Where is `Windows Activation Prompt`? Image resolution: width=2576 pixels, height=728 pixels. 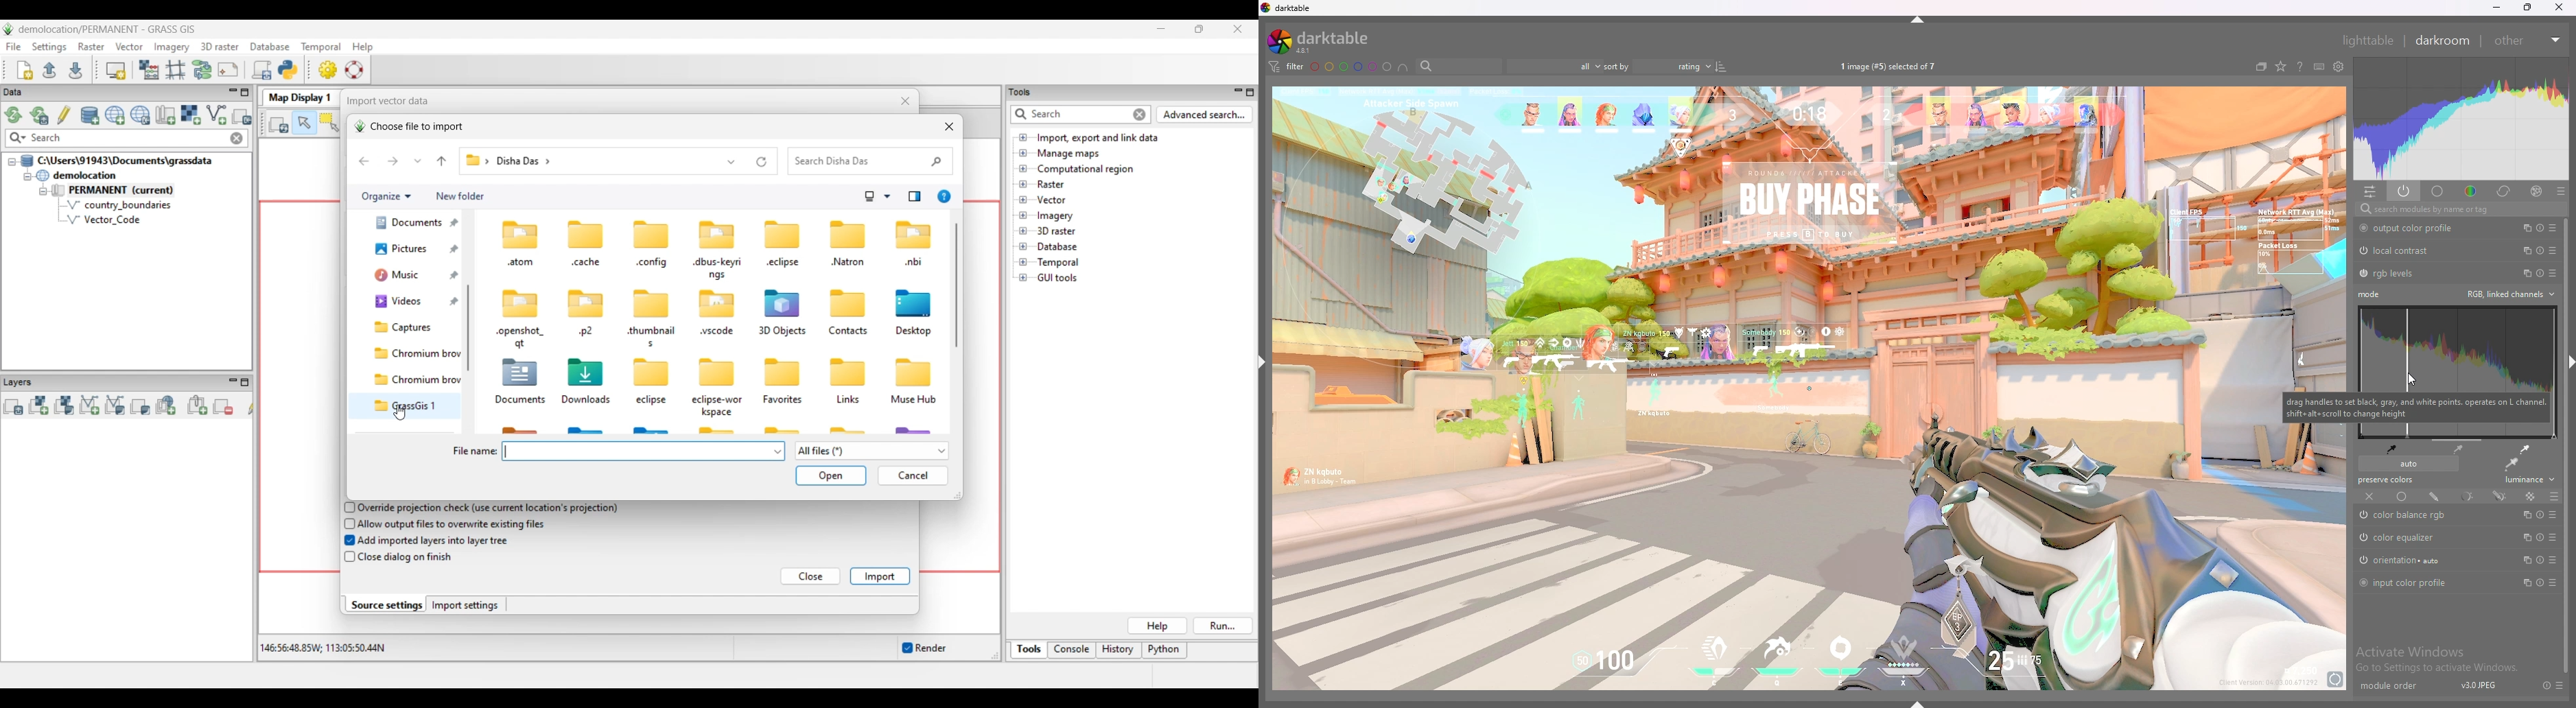
Windows Activation Prompt is located at coordinates (2441, 659).